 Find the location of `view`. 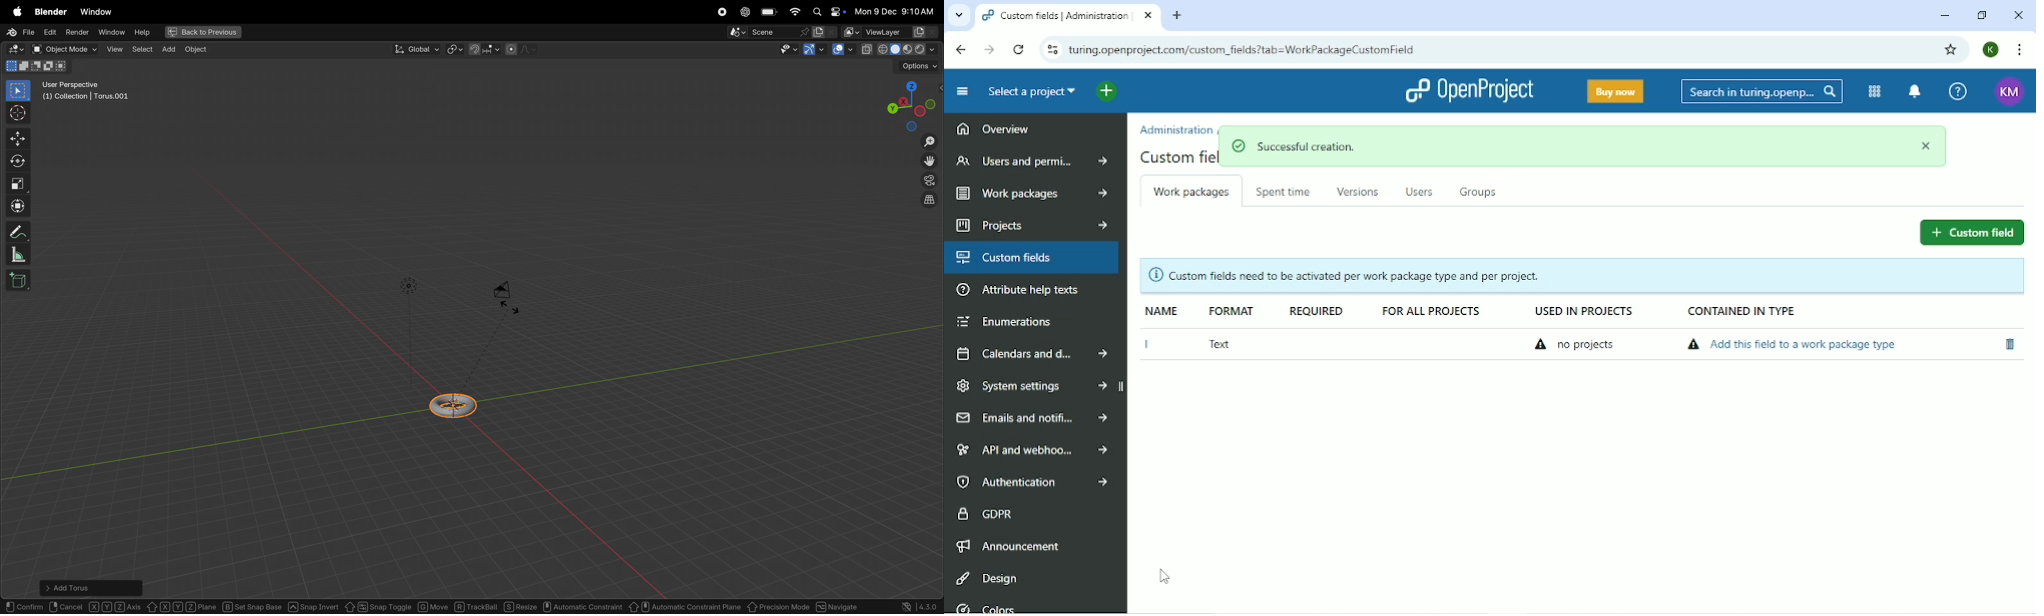

view is located at coordinates (114, 49).